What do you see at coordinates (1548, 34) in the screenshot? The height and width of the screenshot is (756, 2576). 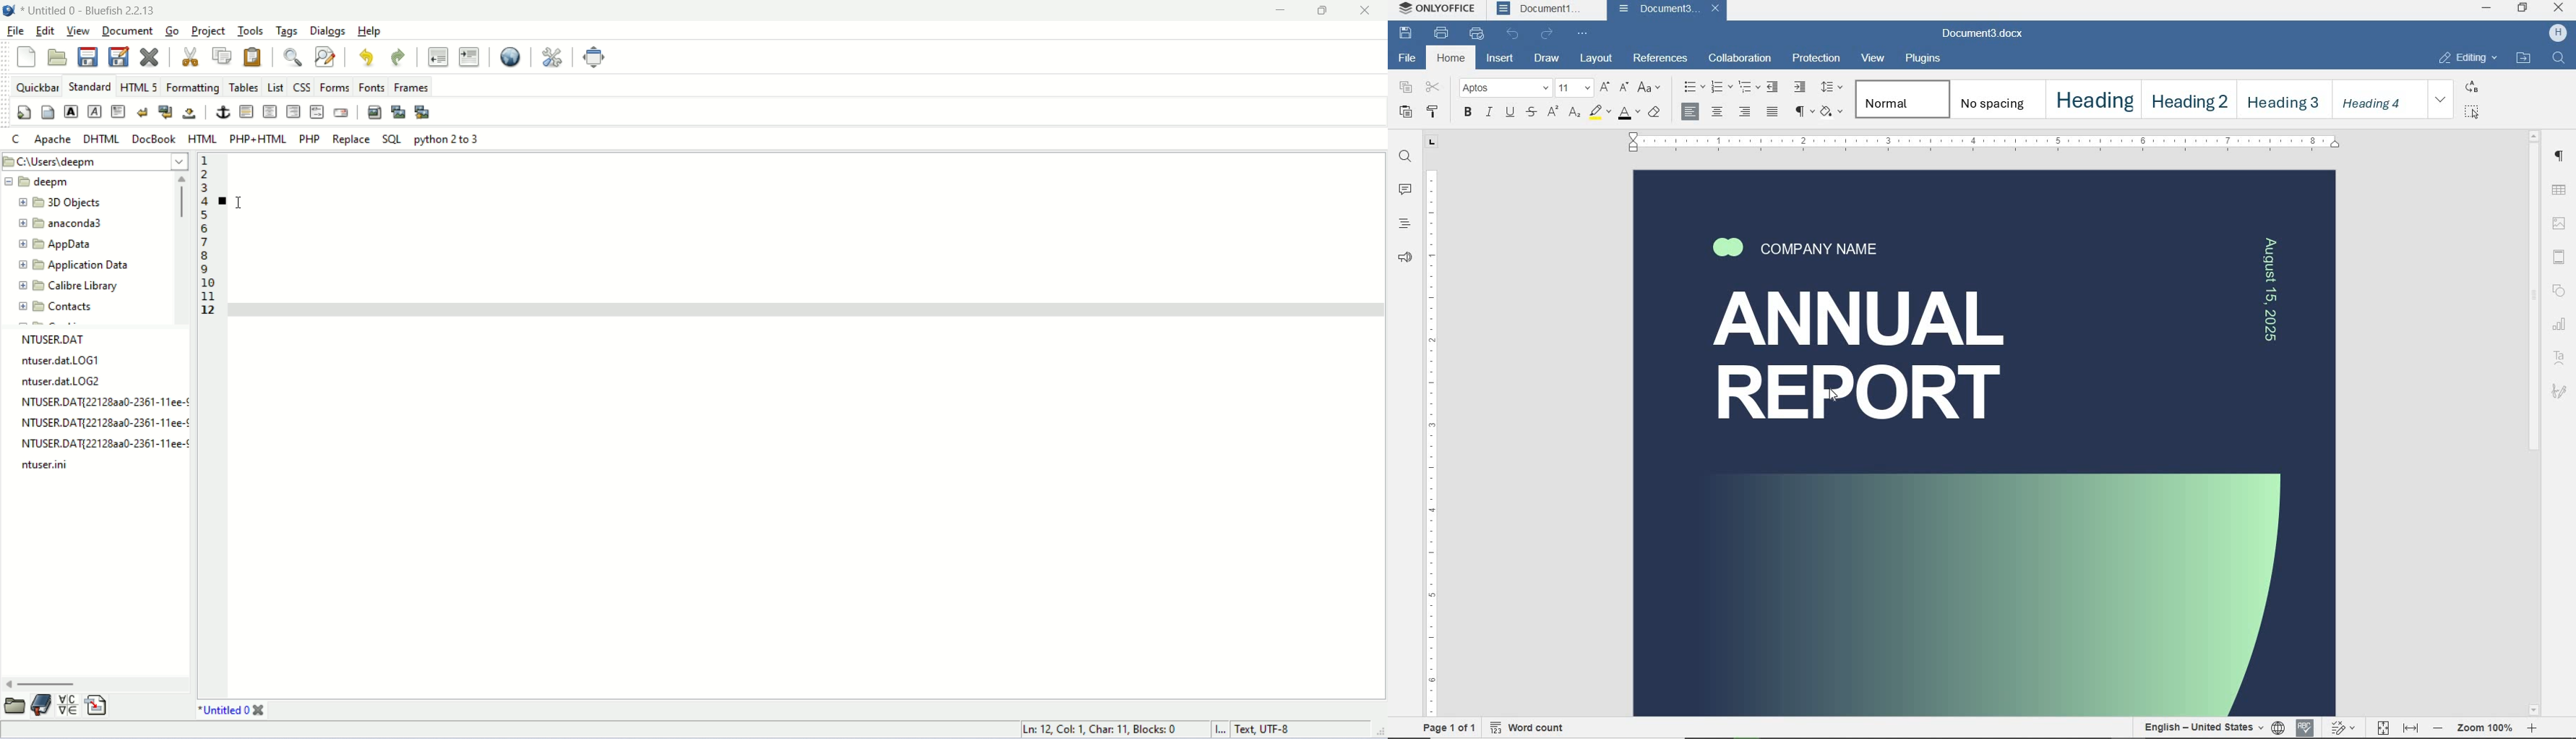 I see `redo` at bounding box center [1548, 34].